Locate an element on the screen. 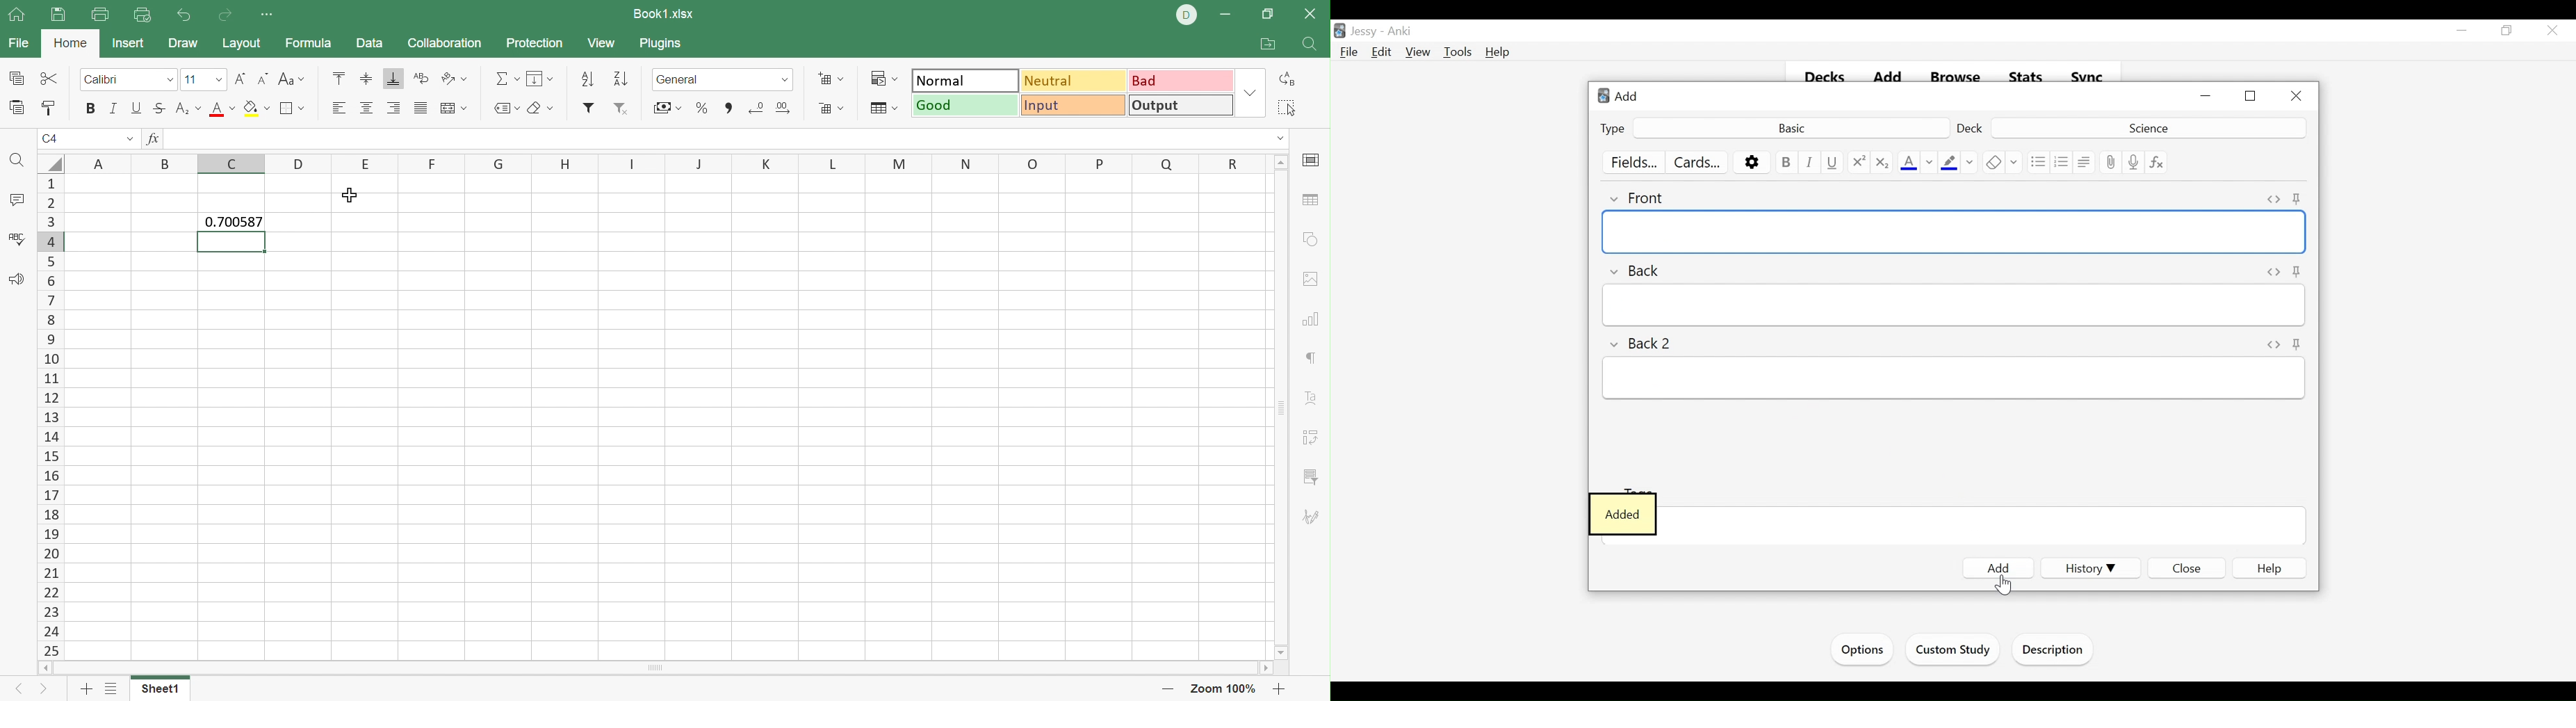 This screenshot has height=728, width=2576. Back 2 Field is located at coordinates (1952, 380).